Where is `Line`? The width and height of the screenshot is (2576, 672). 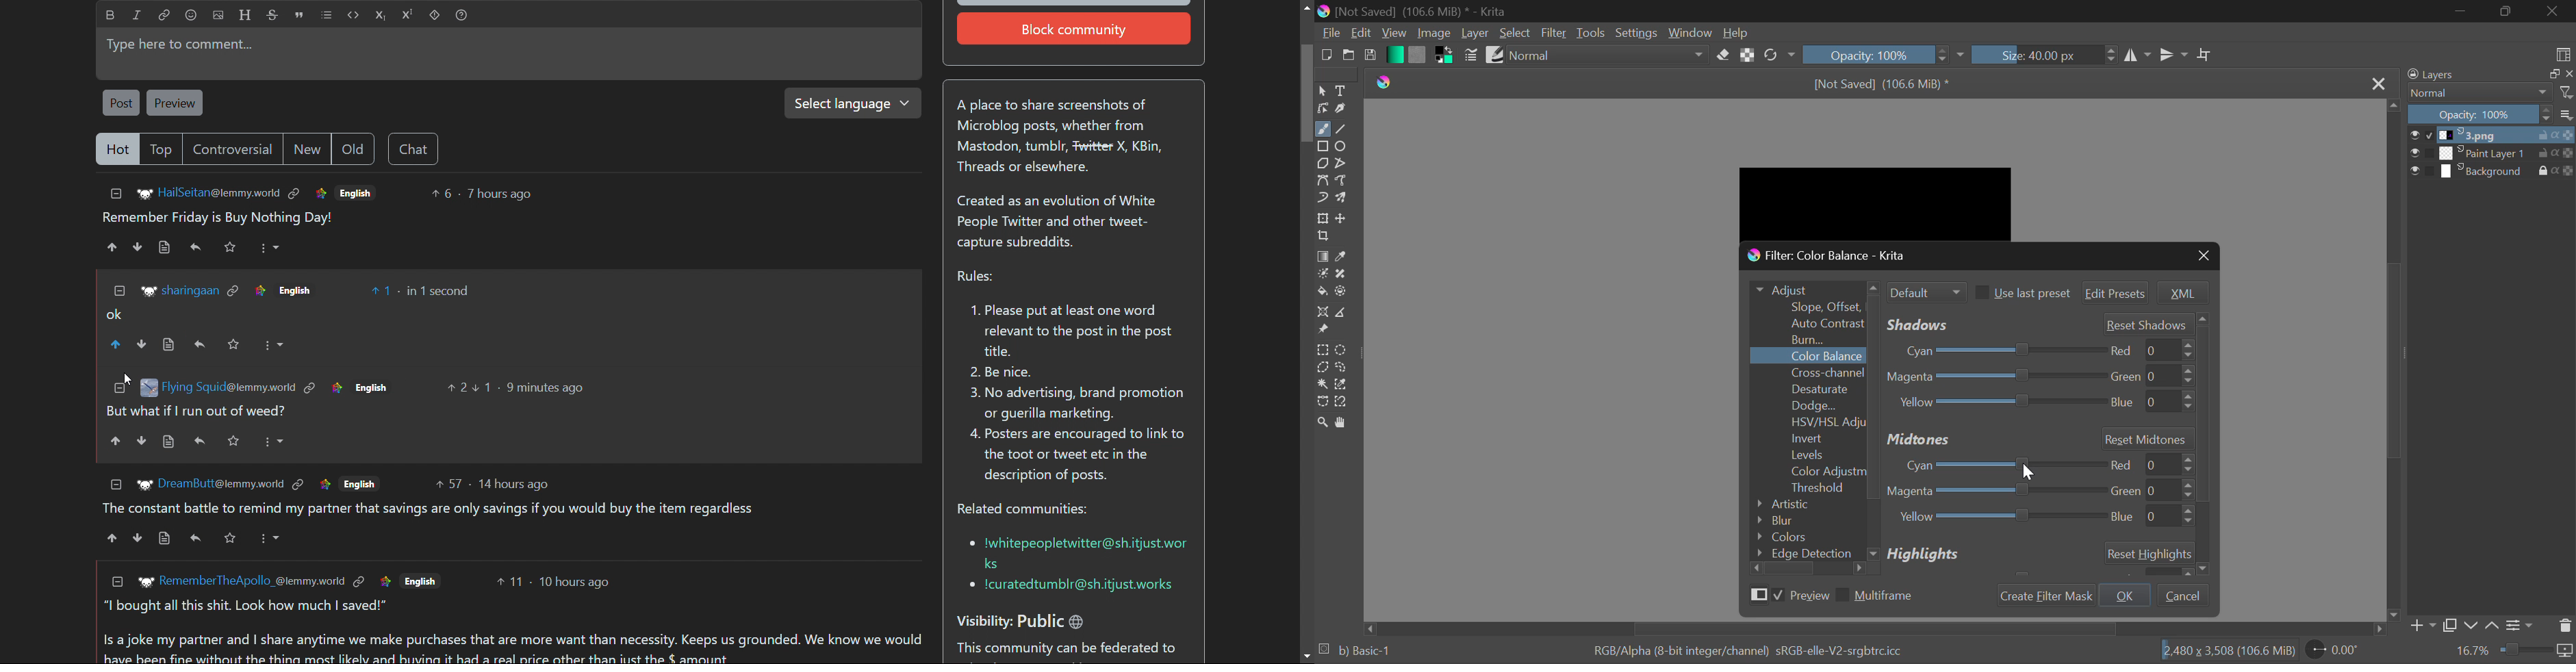 Line is located at coordinates (1343, 130).